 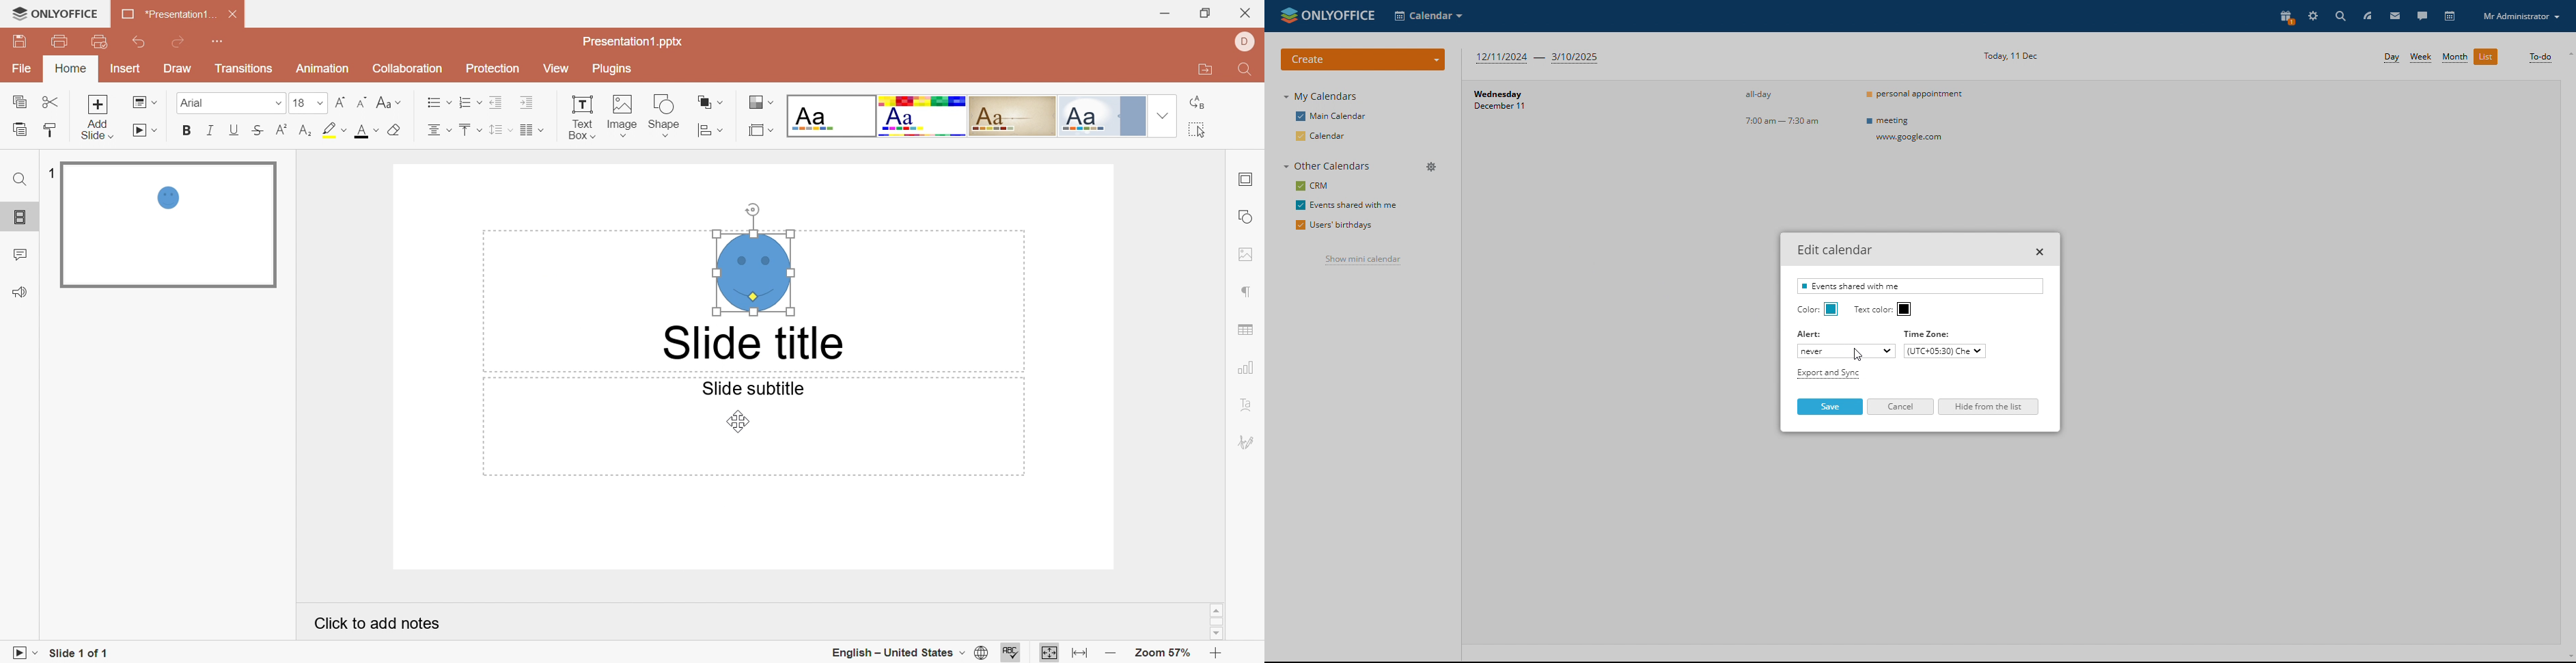 What do you see at coordinates (711, 105) in the screenshot?
I see `Arrange shape` at bounding box center [711, 105].